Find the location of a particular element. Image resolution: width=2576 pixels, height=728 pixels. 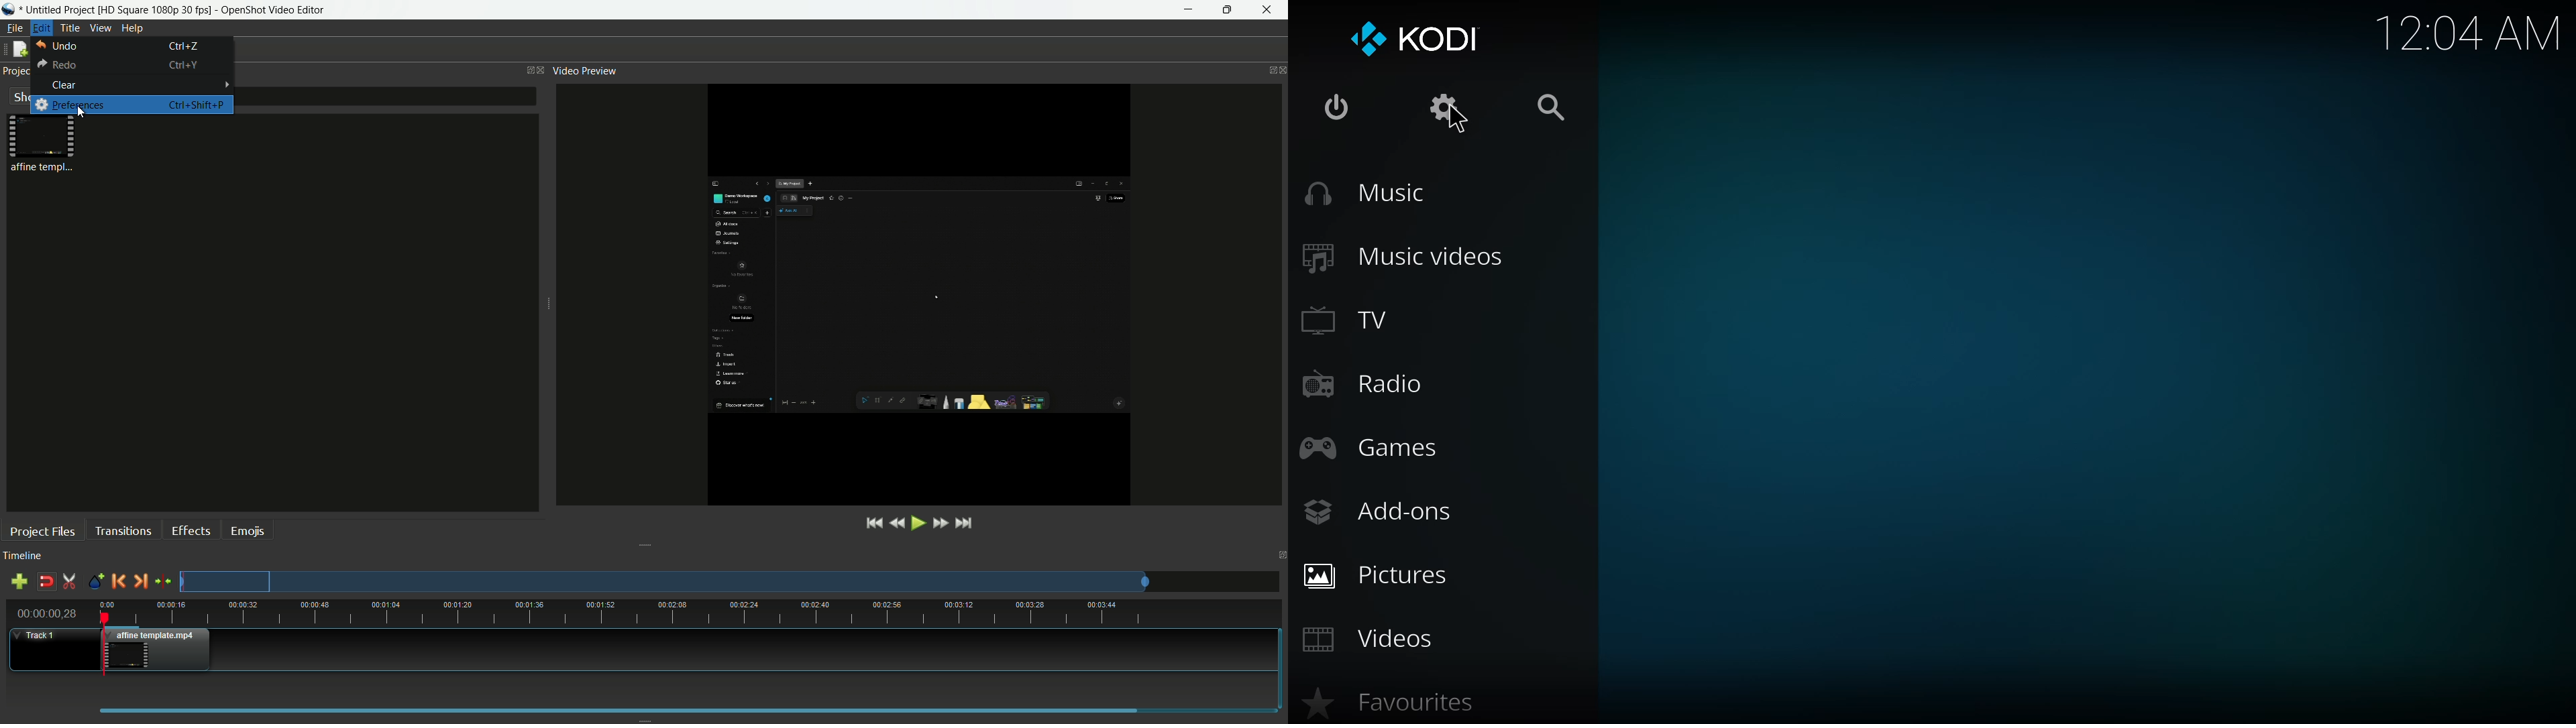

enable razor is located at coordinates (69, 582).